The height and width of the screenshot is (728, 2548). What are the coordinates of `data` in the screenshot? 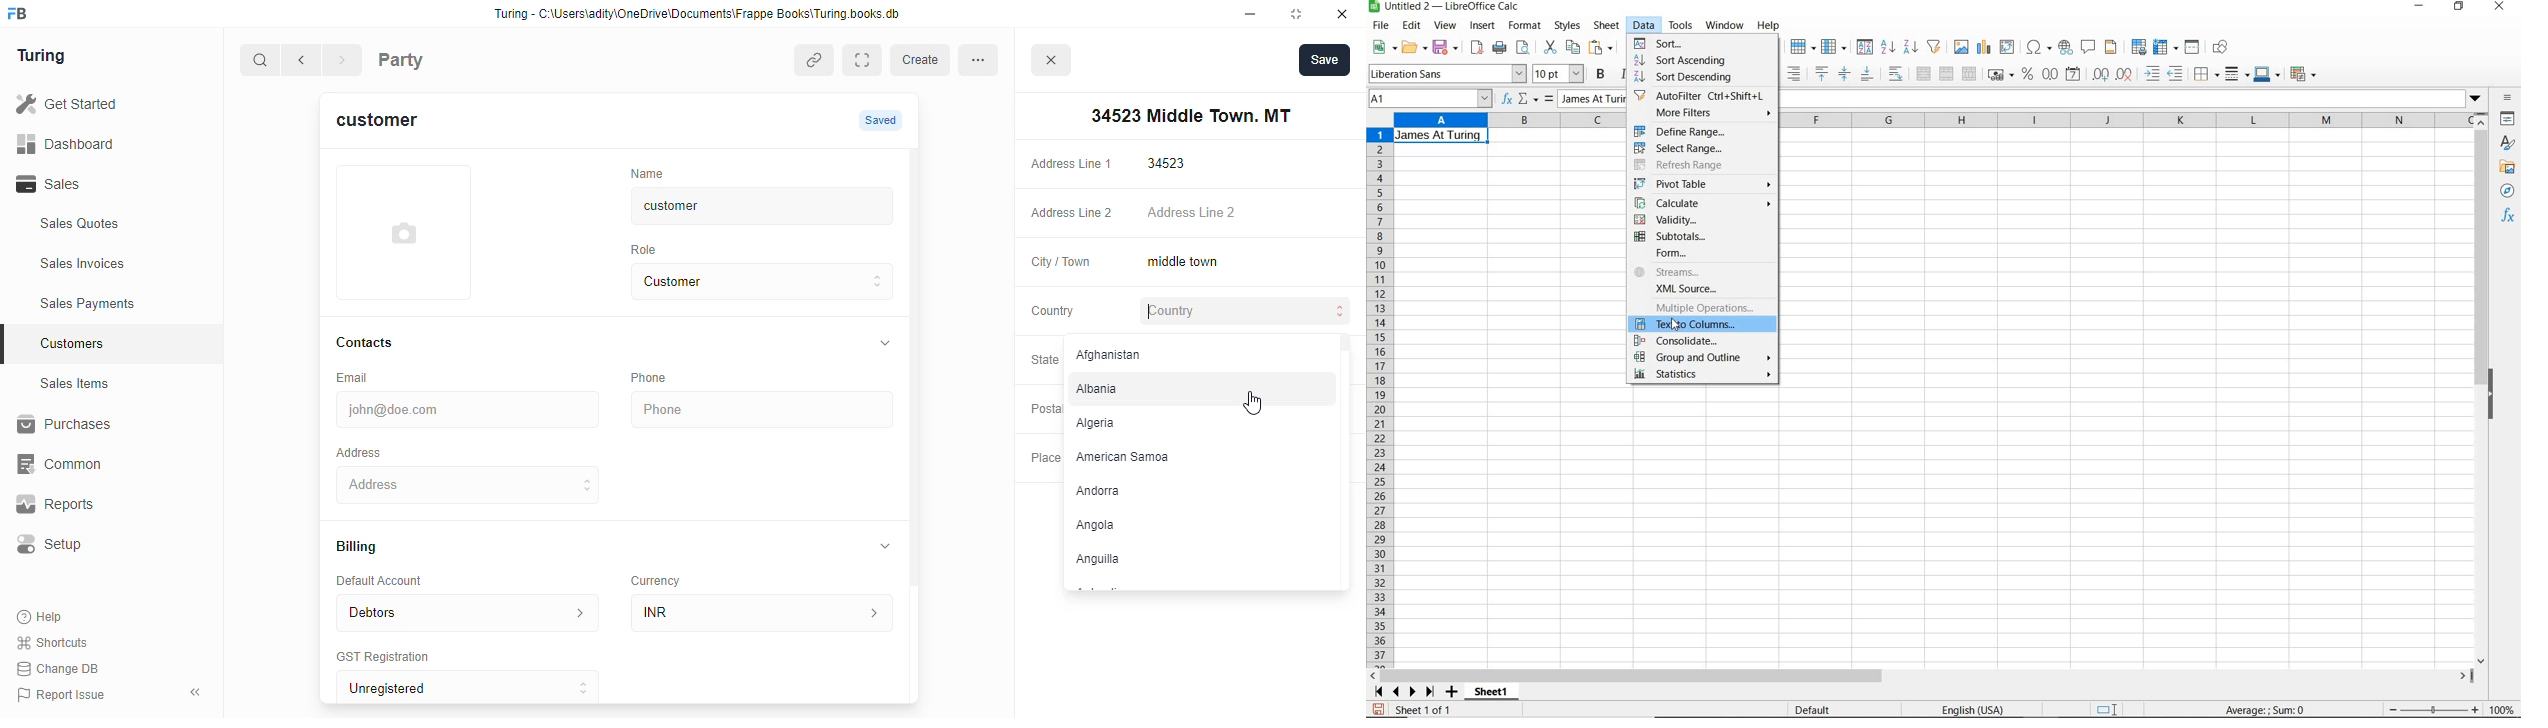 It's located at (1645, 25).